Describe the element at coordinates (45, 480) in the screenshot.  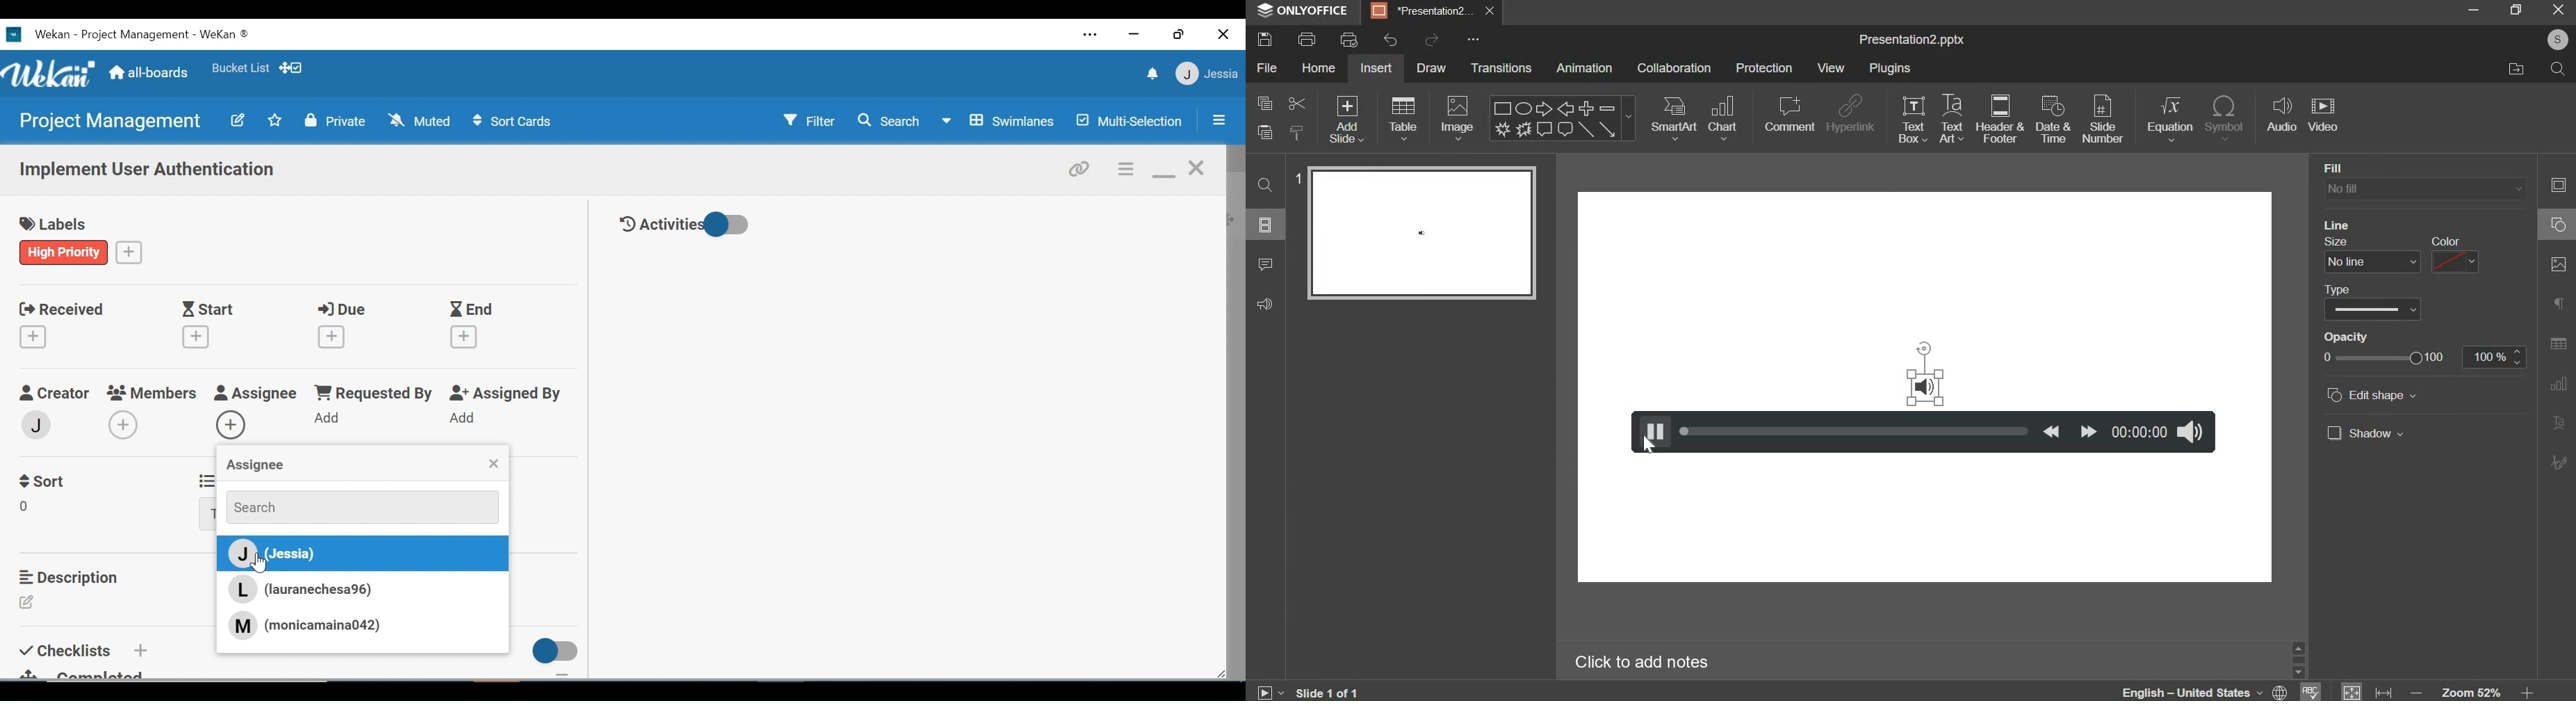
I see `Sort` at that location.